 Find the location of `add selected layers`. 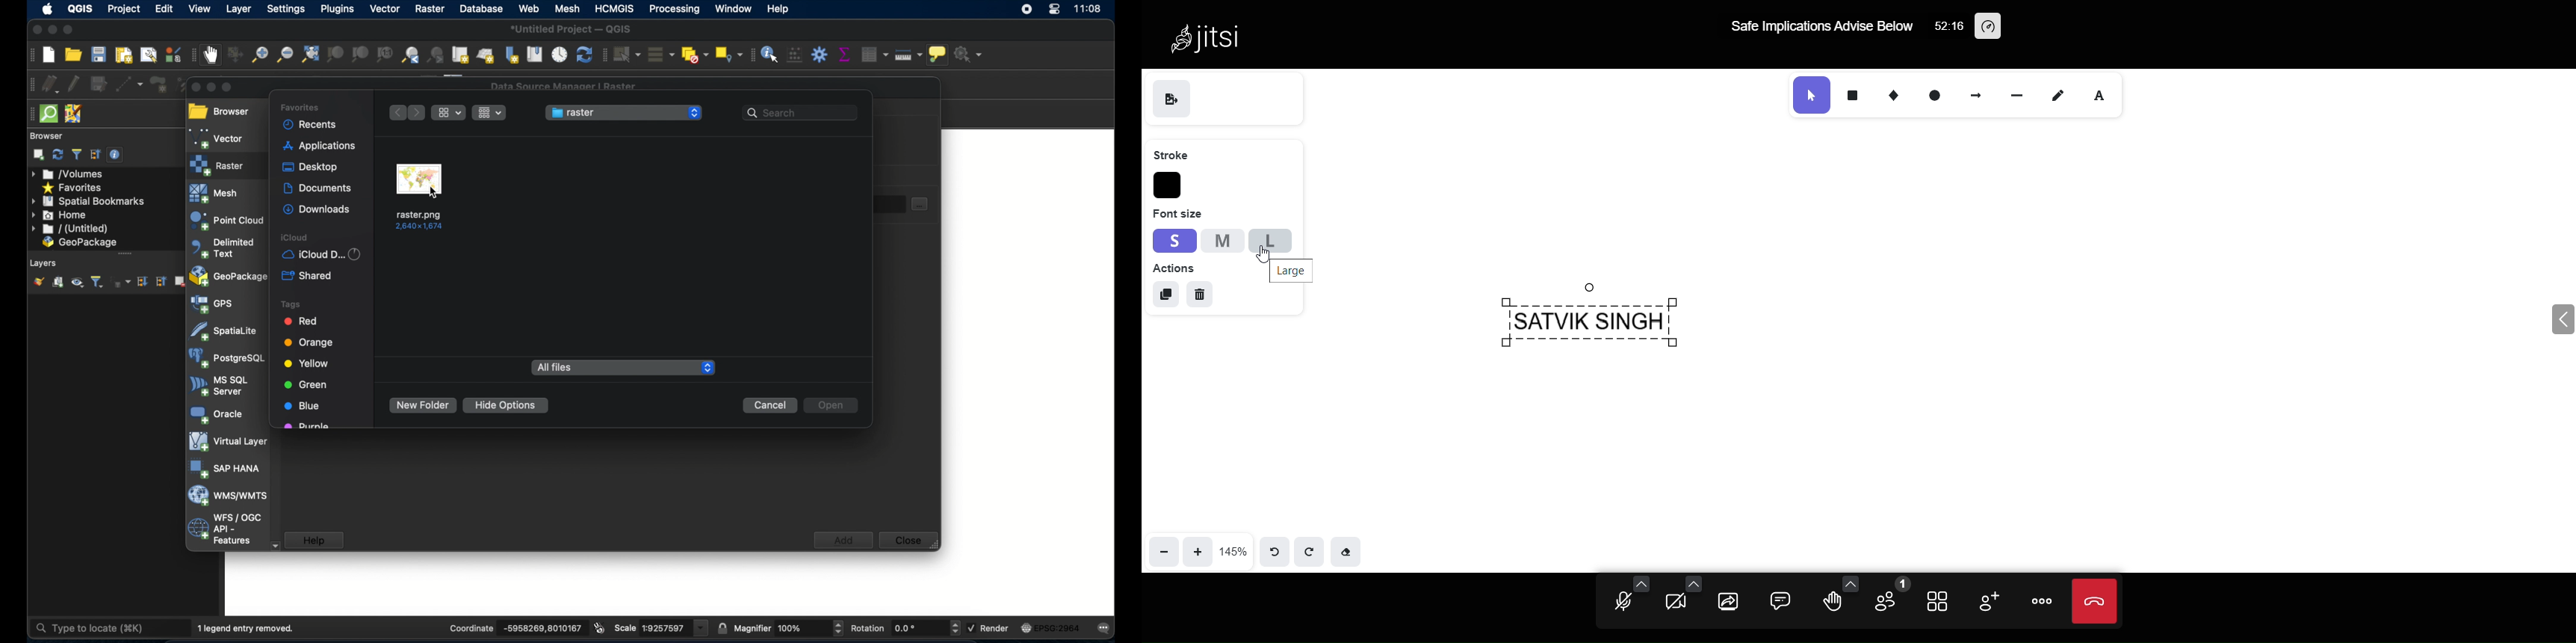

add selected layers is located at coordinates (39, 155).